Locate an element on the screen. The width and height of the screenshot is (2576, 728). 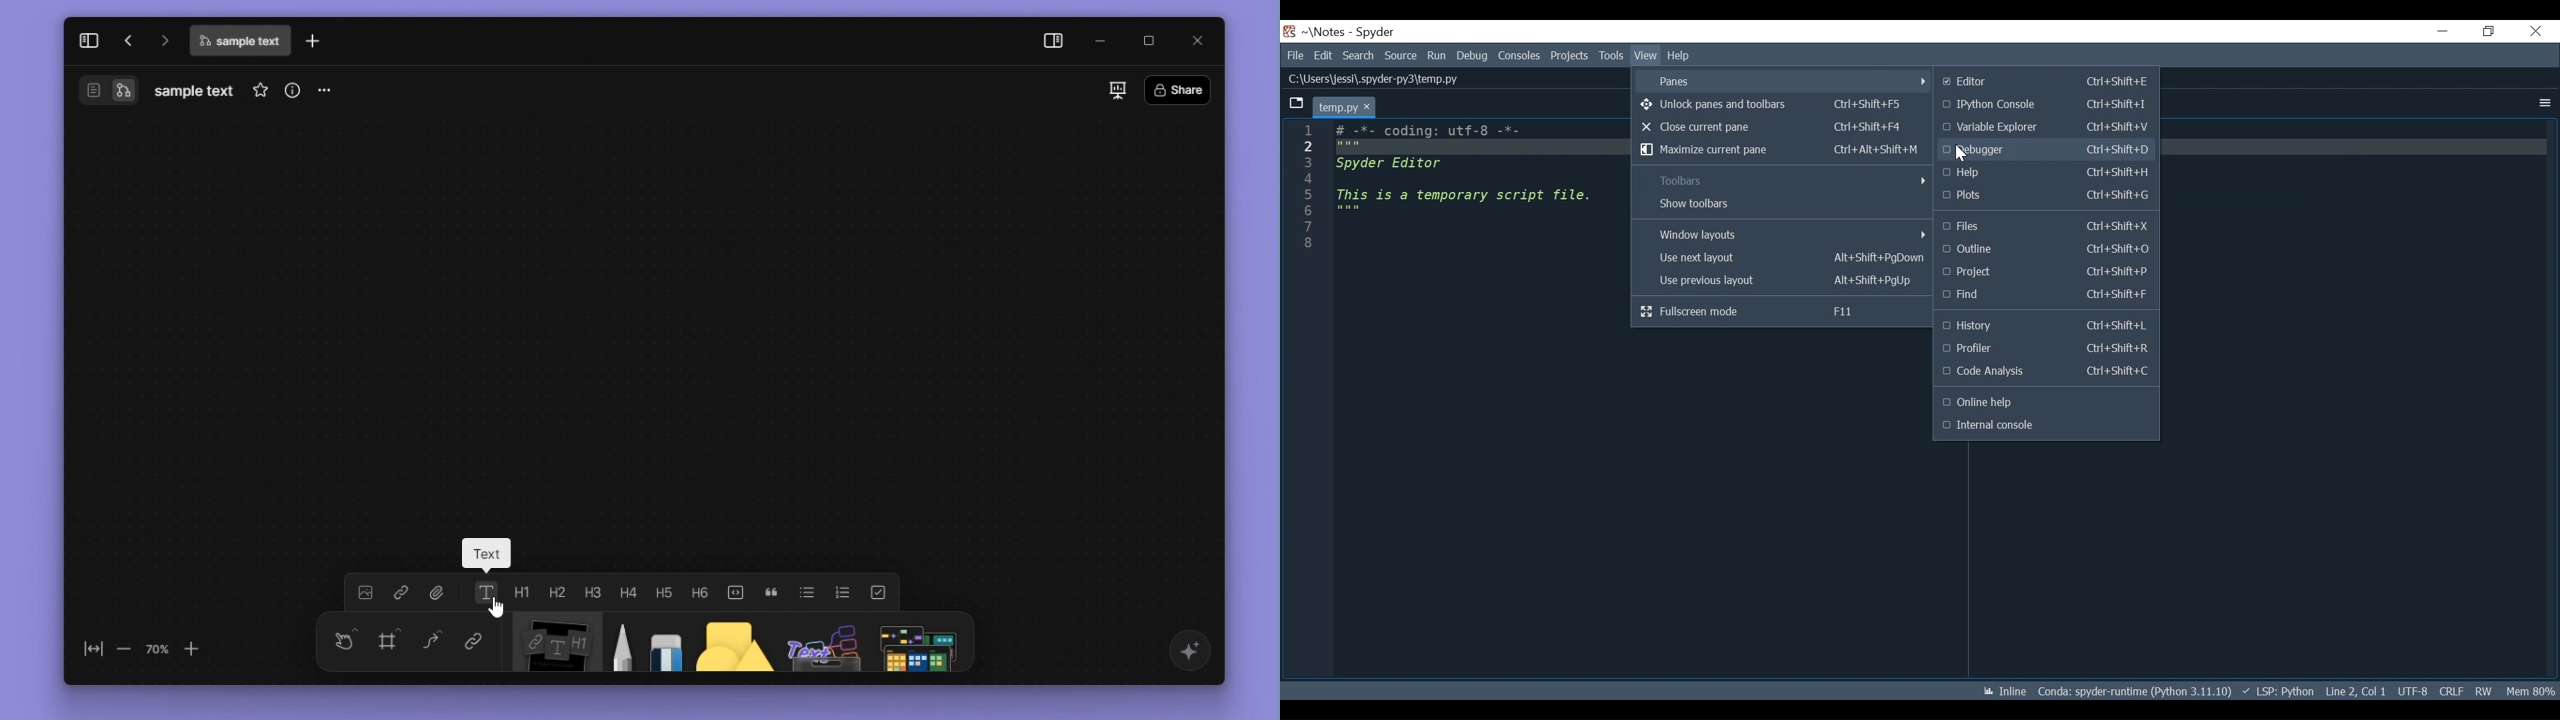
Source is located at coordinates (1401, 56).